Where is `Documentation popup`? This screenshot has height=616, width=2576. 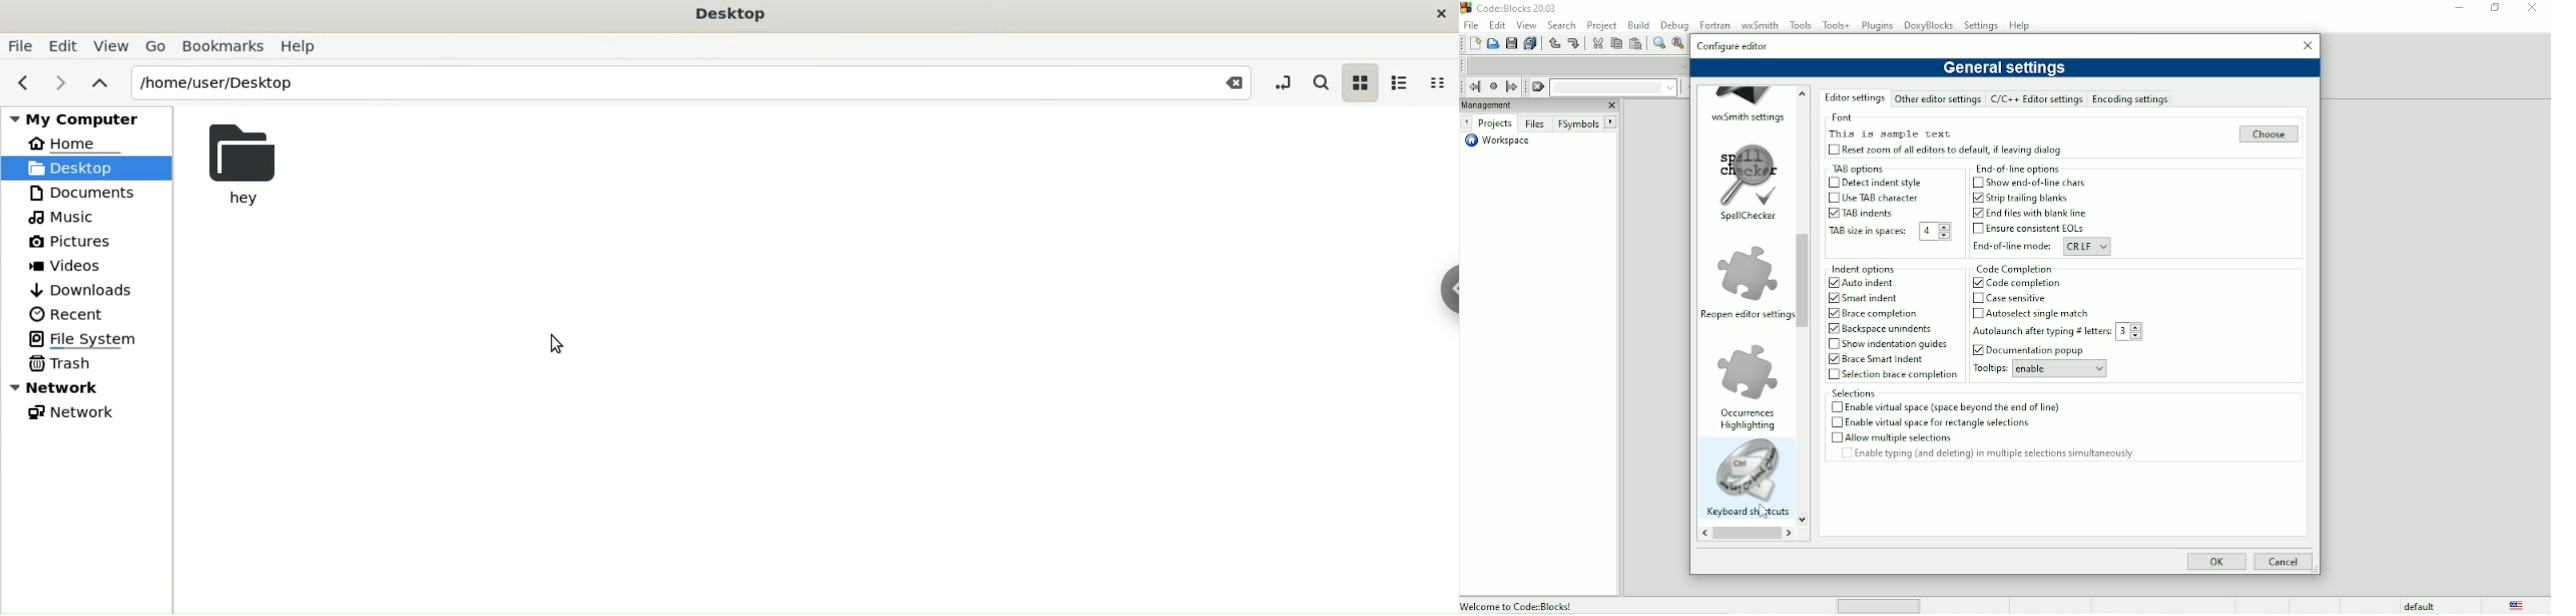 Documentation popup is located at coordinates (2041, 350).